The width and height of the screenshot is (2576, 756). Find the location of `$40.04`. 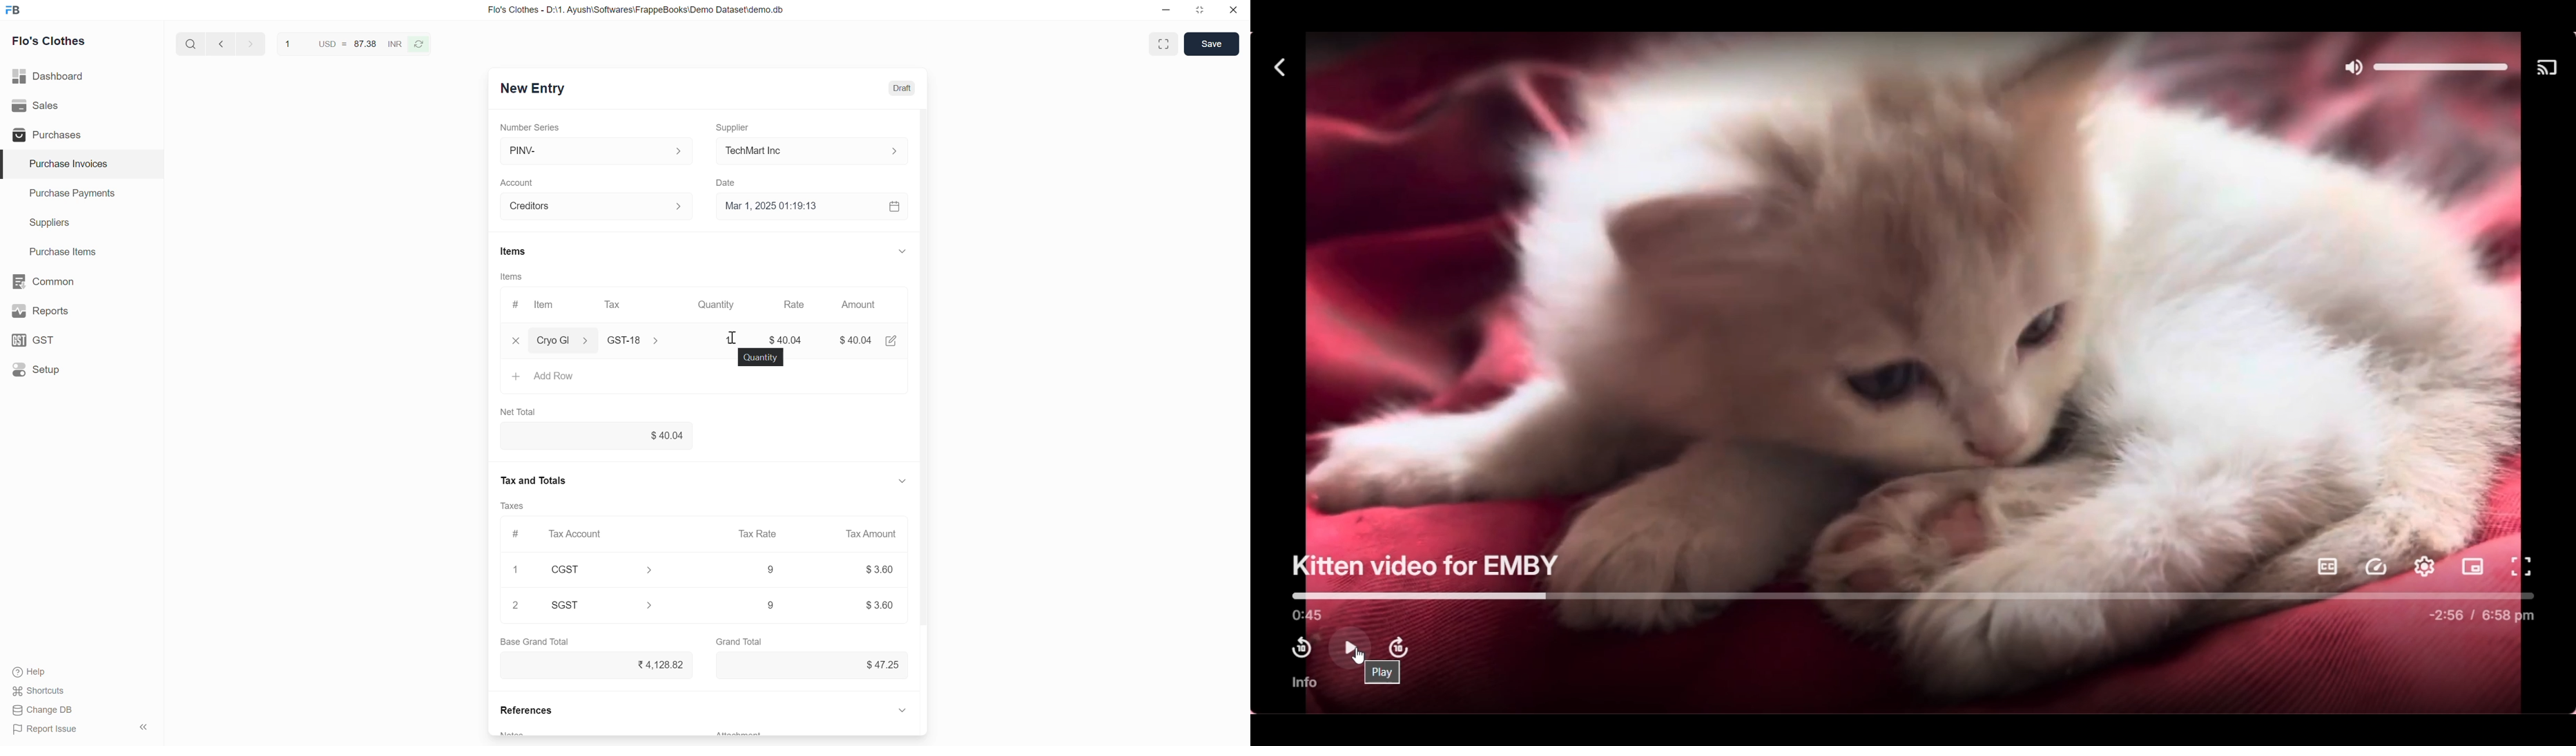

$40.04 is located at coordinates (789, 340).